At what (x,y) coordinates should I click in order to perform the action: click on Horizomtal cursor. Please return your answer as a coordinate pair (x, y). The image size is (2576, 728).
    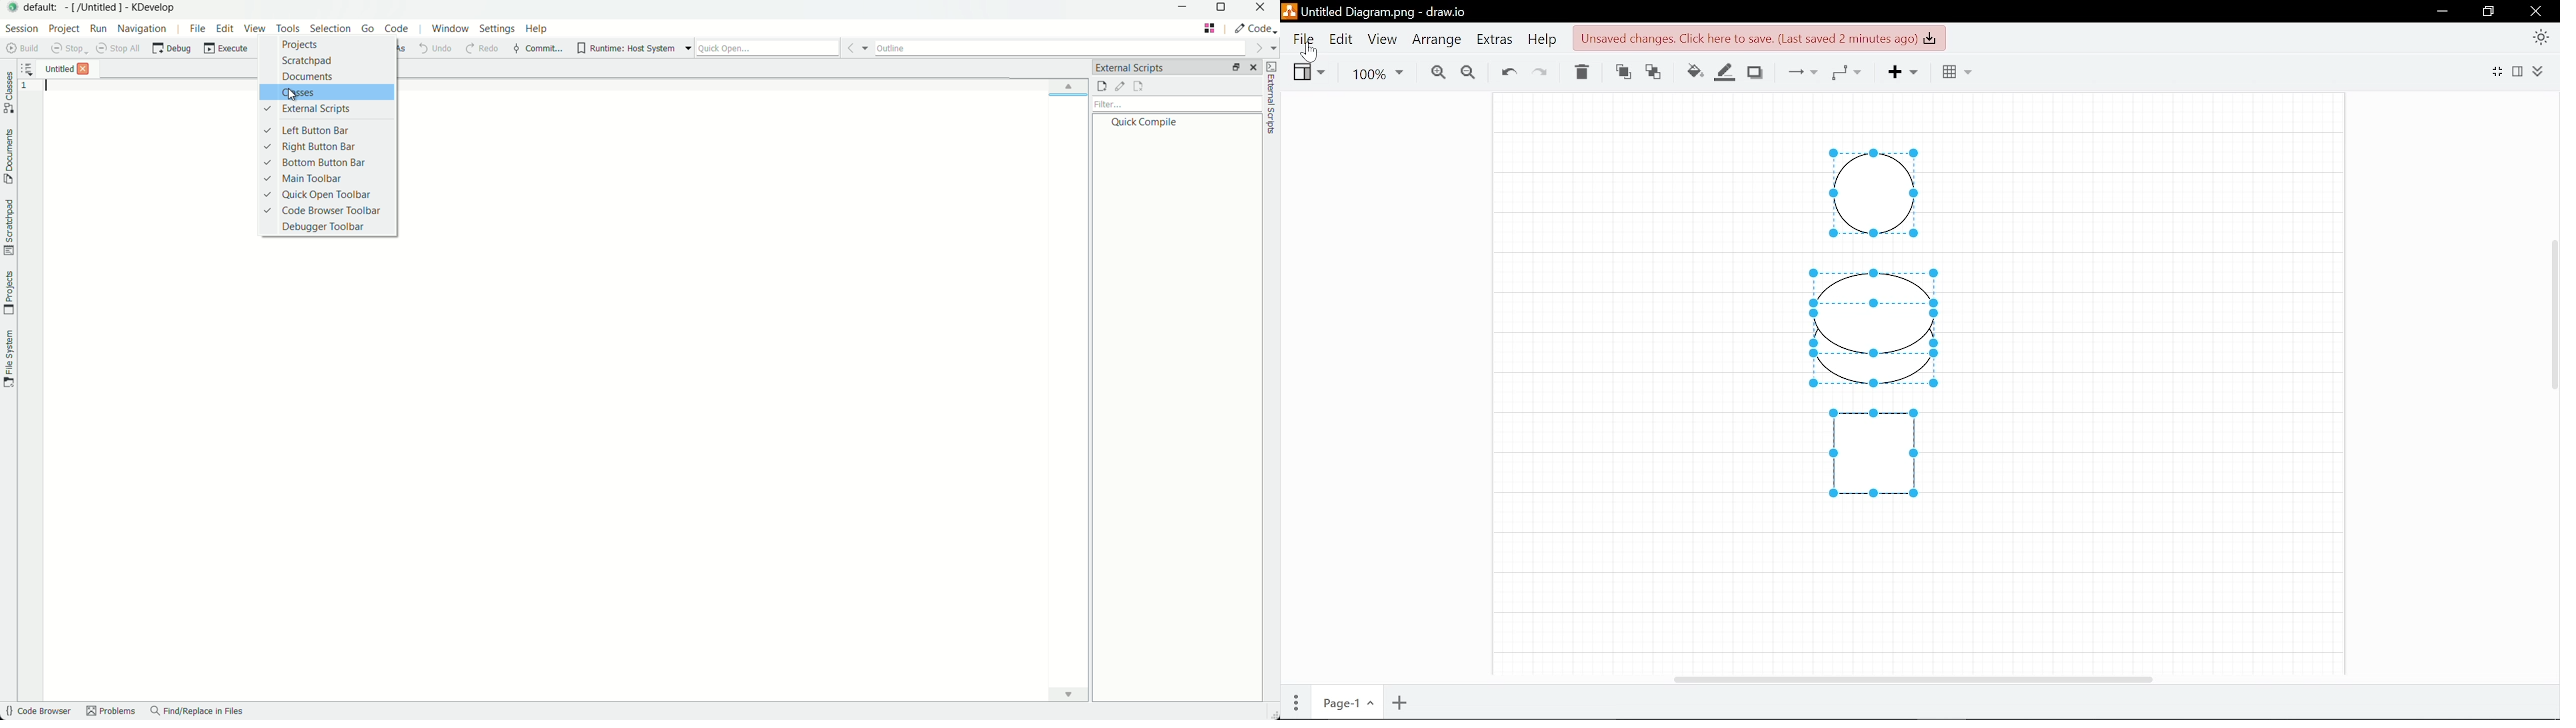
    Looking at the image, I should click on (1912, 678).